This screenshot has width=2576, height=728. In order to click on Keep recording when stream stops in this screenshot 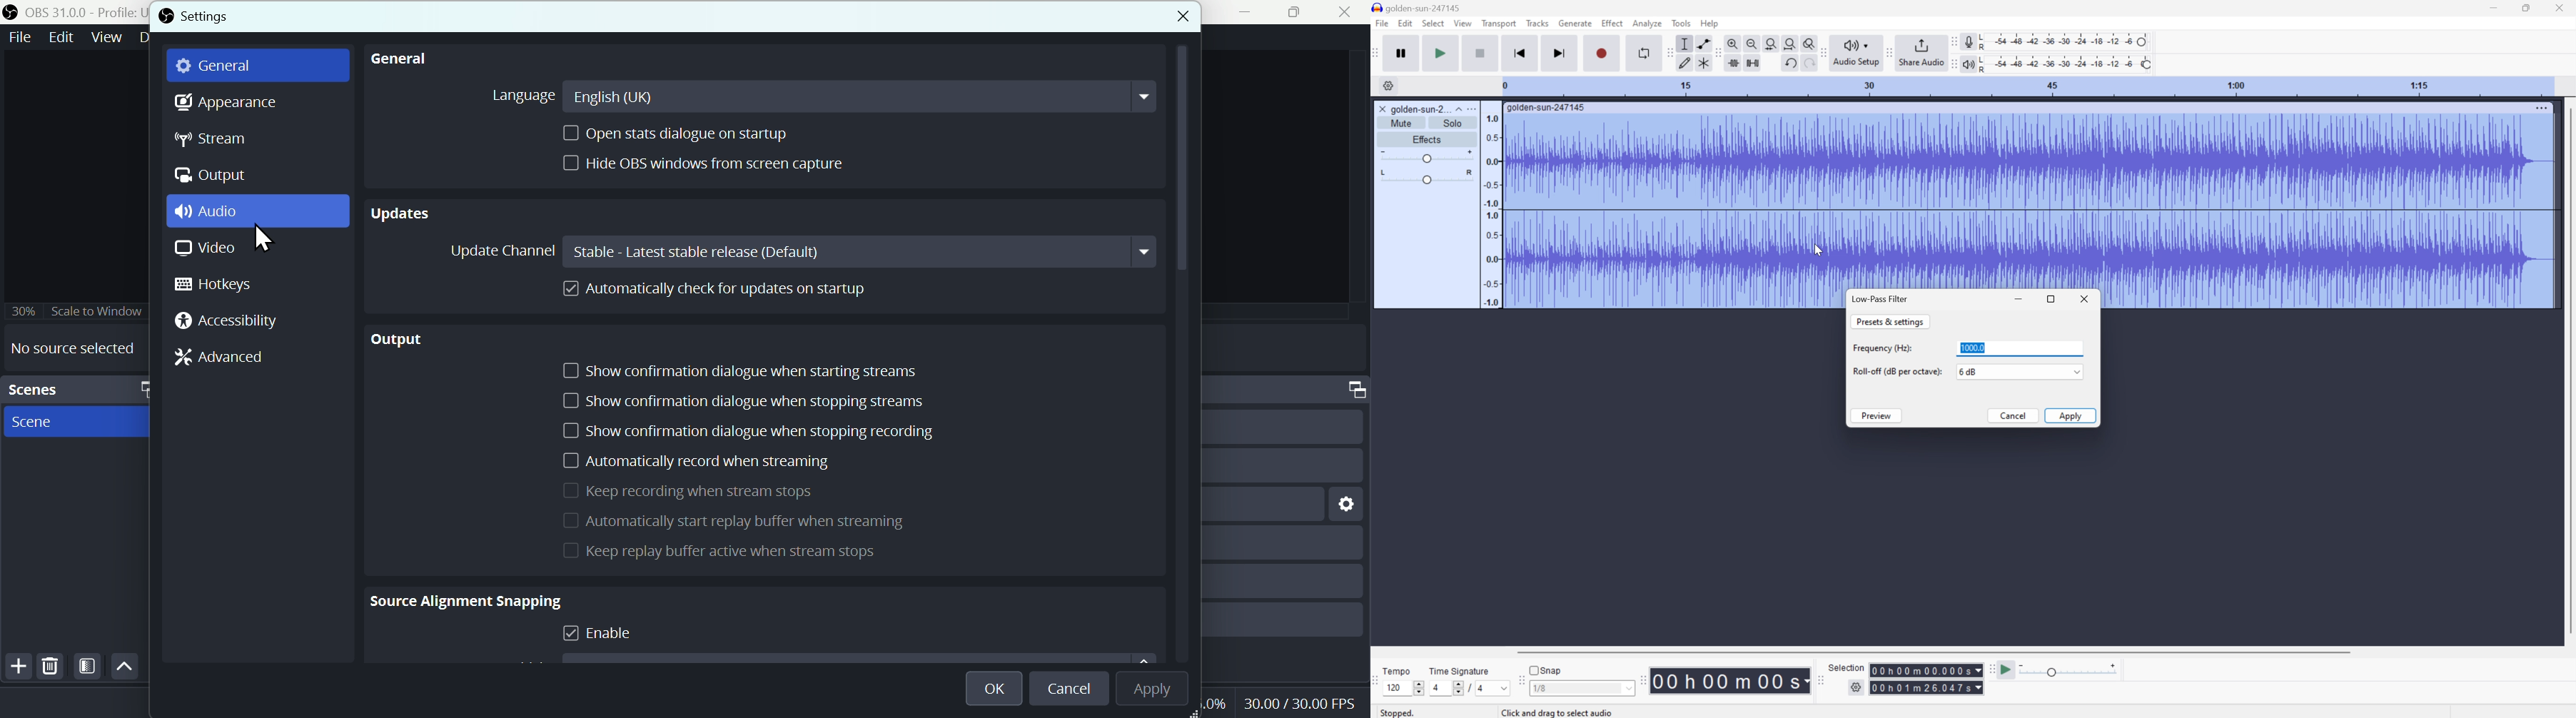, I will do `click(696, 494)`.